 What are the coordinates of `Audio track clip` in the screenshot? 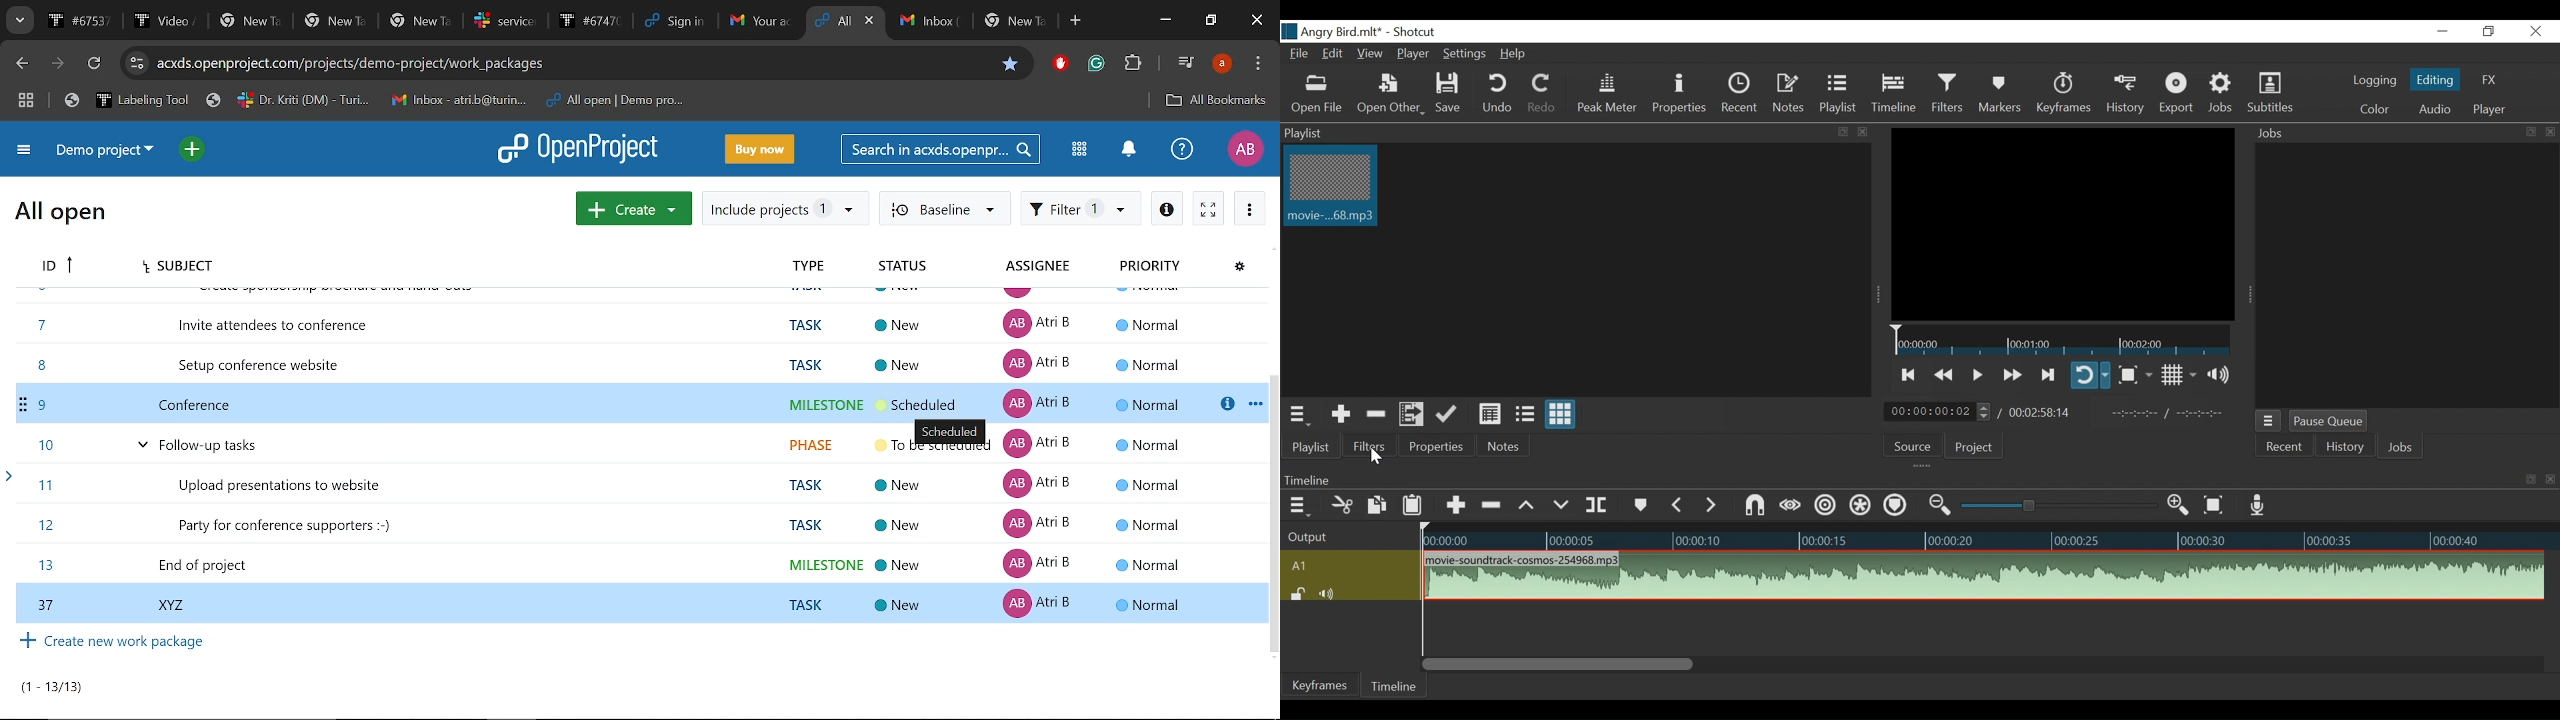 It's located at (1983, 576).